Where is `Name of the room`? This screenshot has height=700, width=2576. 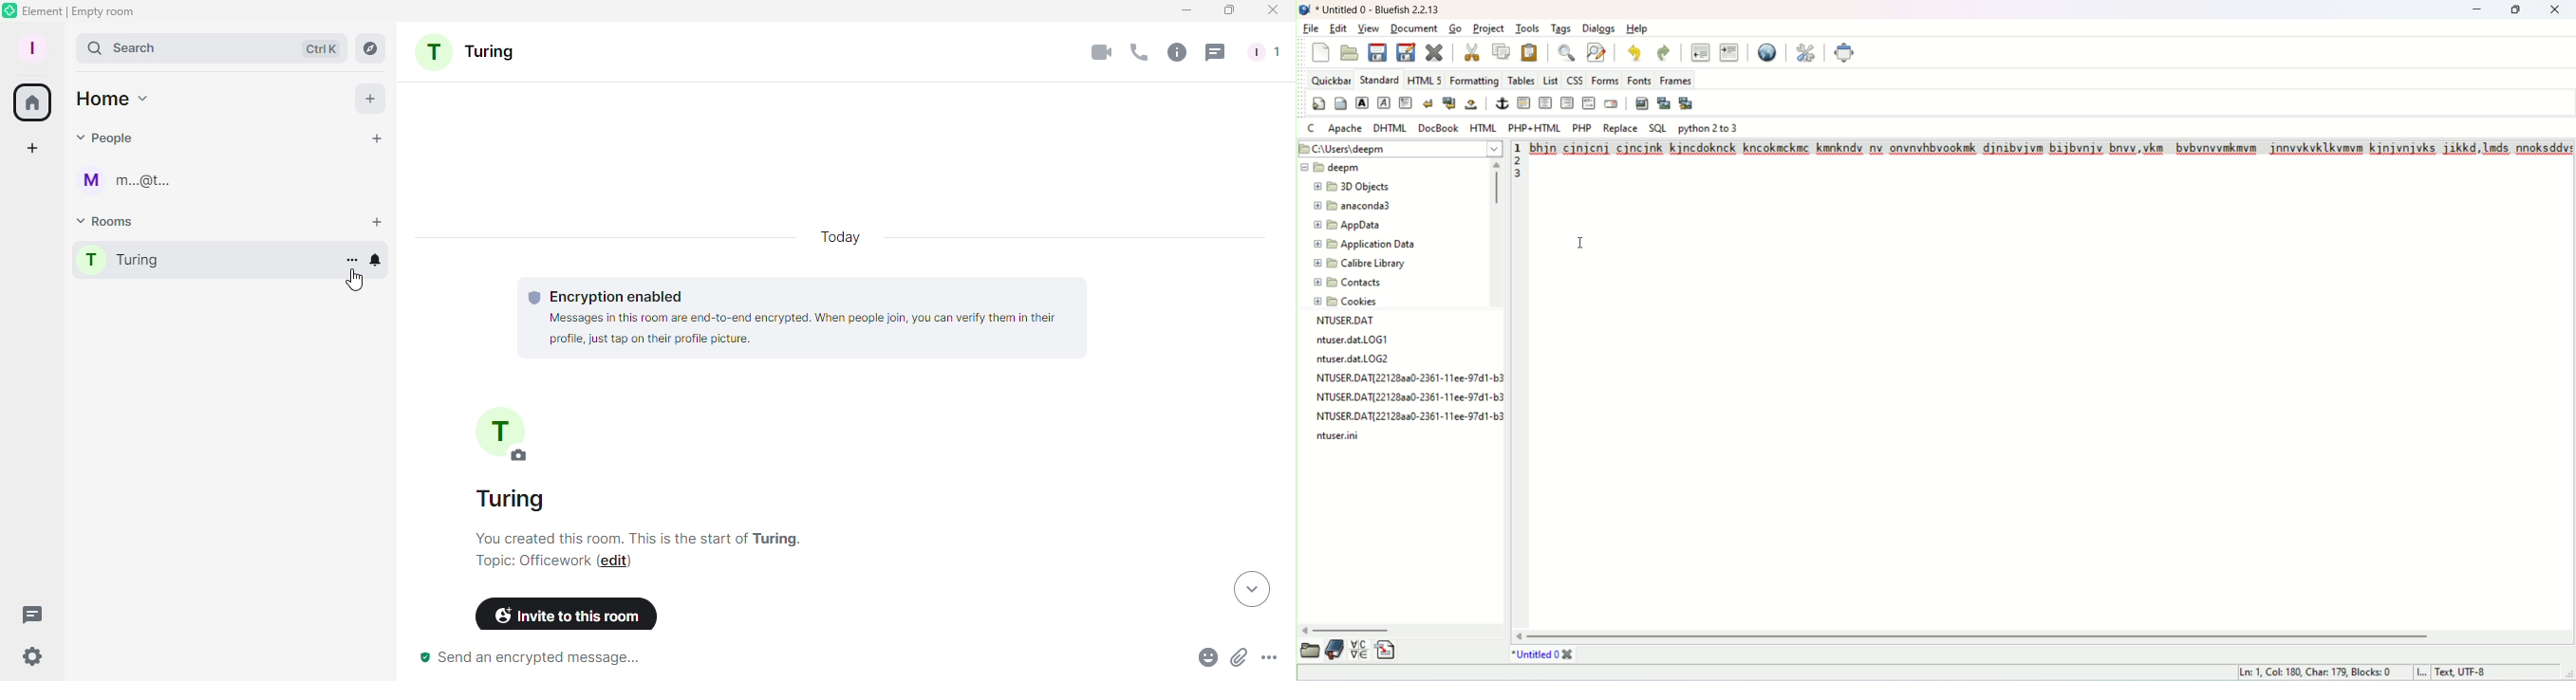
Name of the room is located at coordinates (511, 498).